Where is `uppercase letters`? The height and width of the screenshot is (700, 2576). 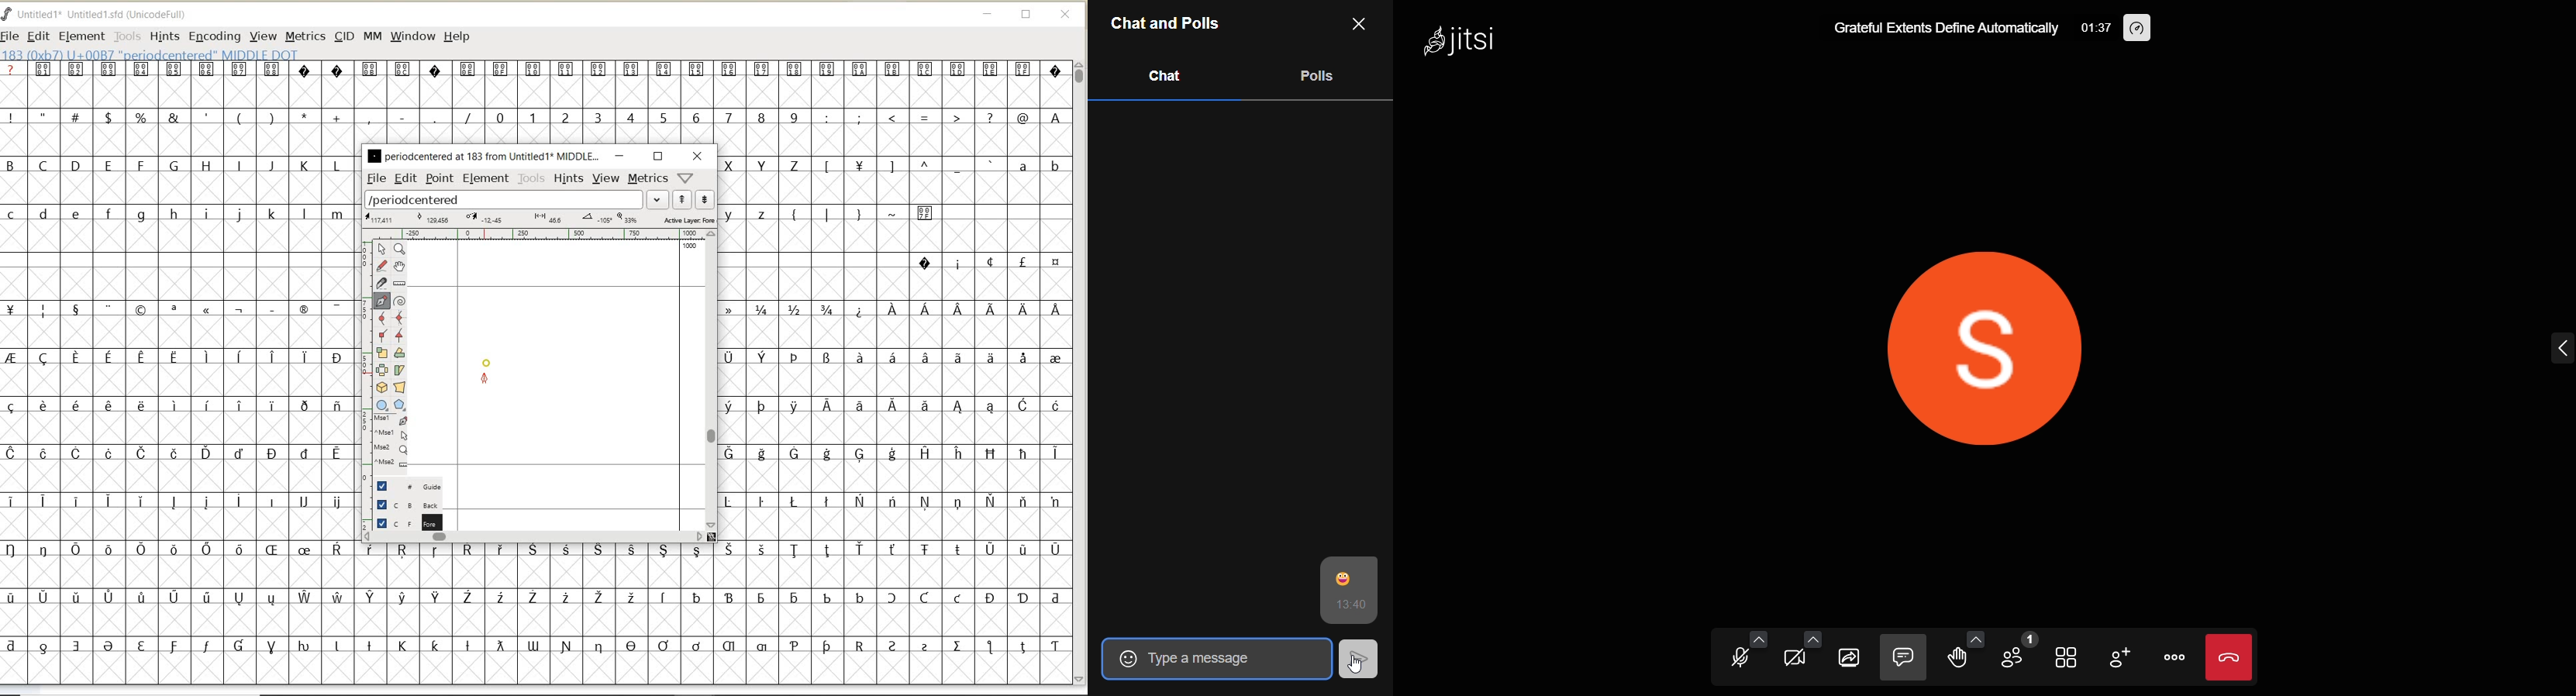 uppercase letters is located at coordinates (765, 165).